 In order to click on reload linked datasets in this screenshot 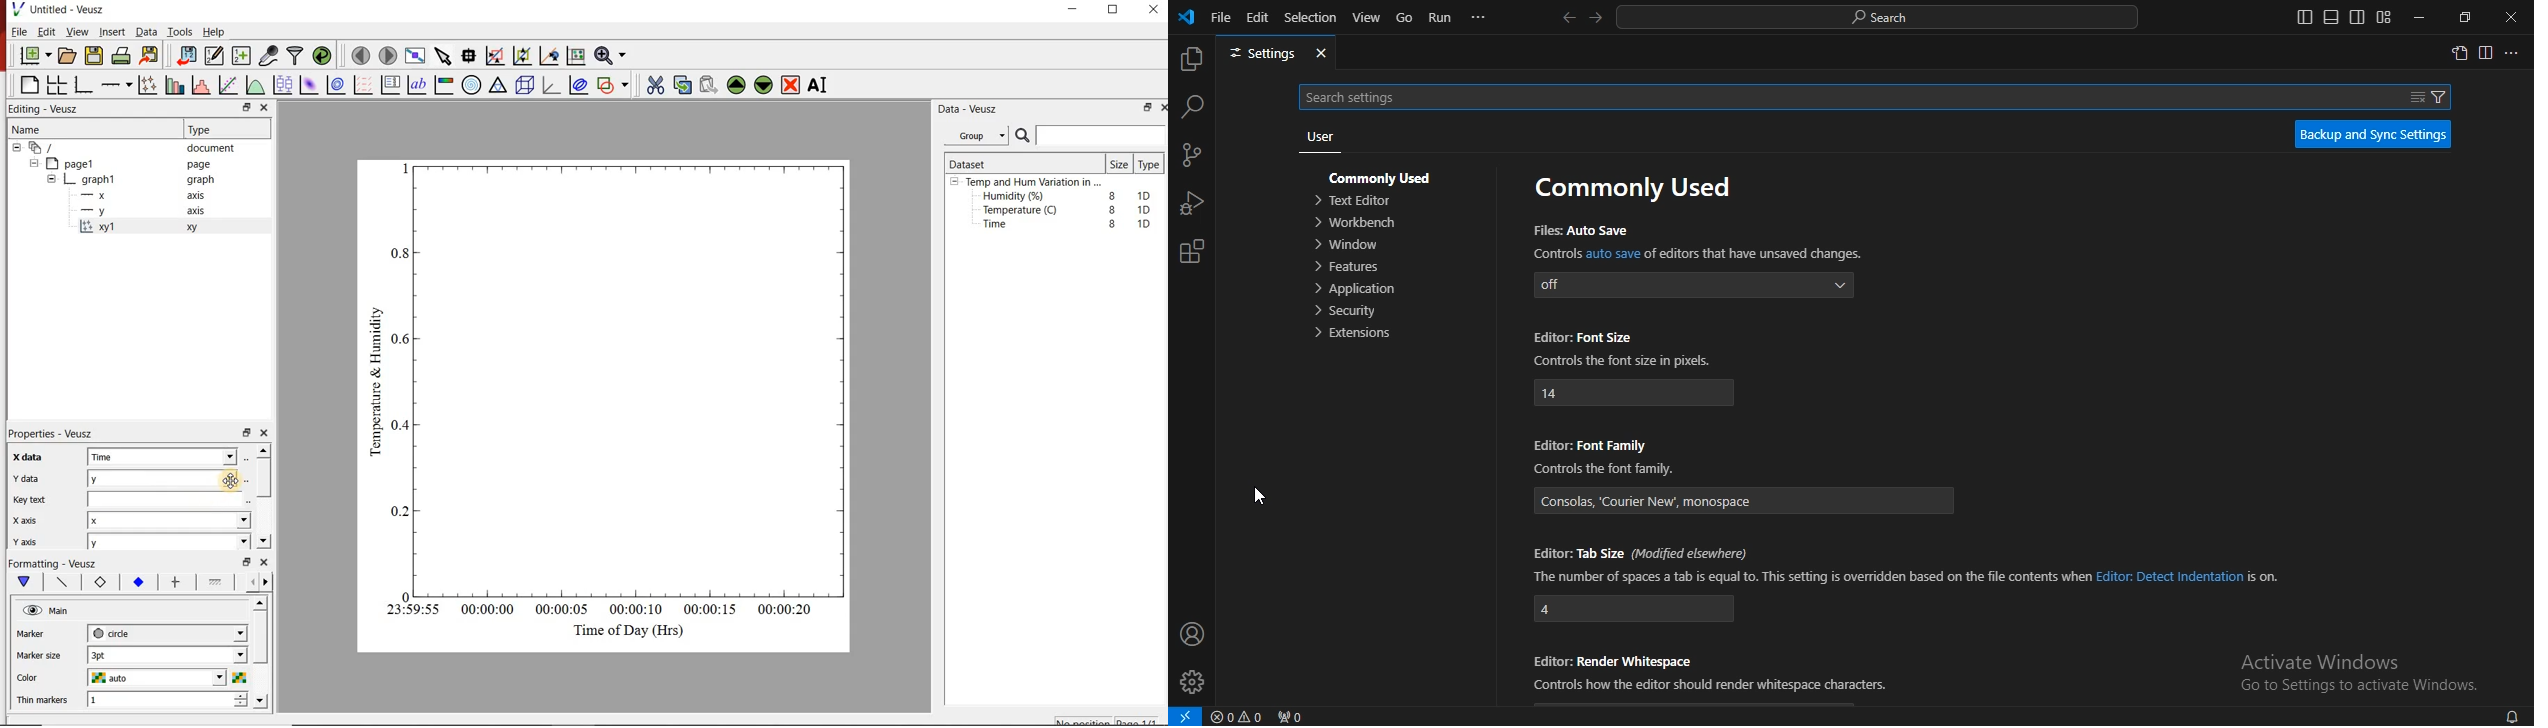, I will do `click(322, 56)`.